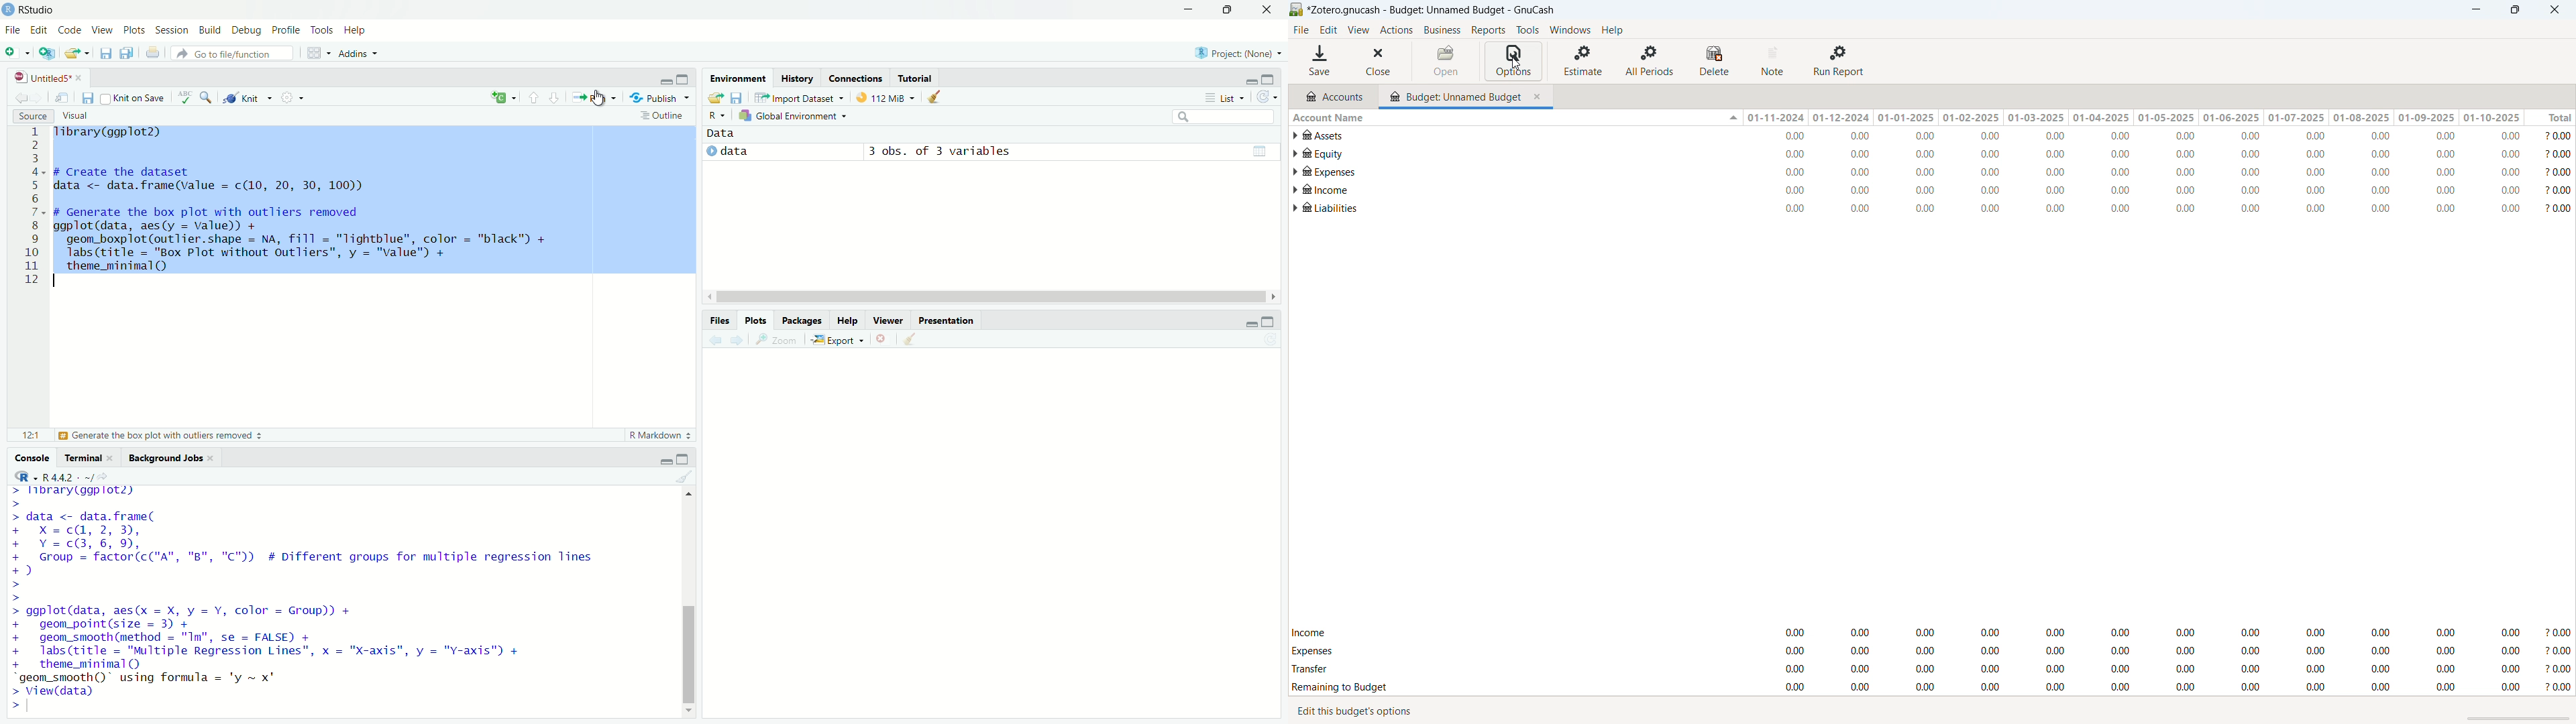  I want to click on back, so click(714, 343).